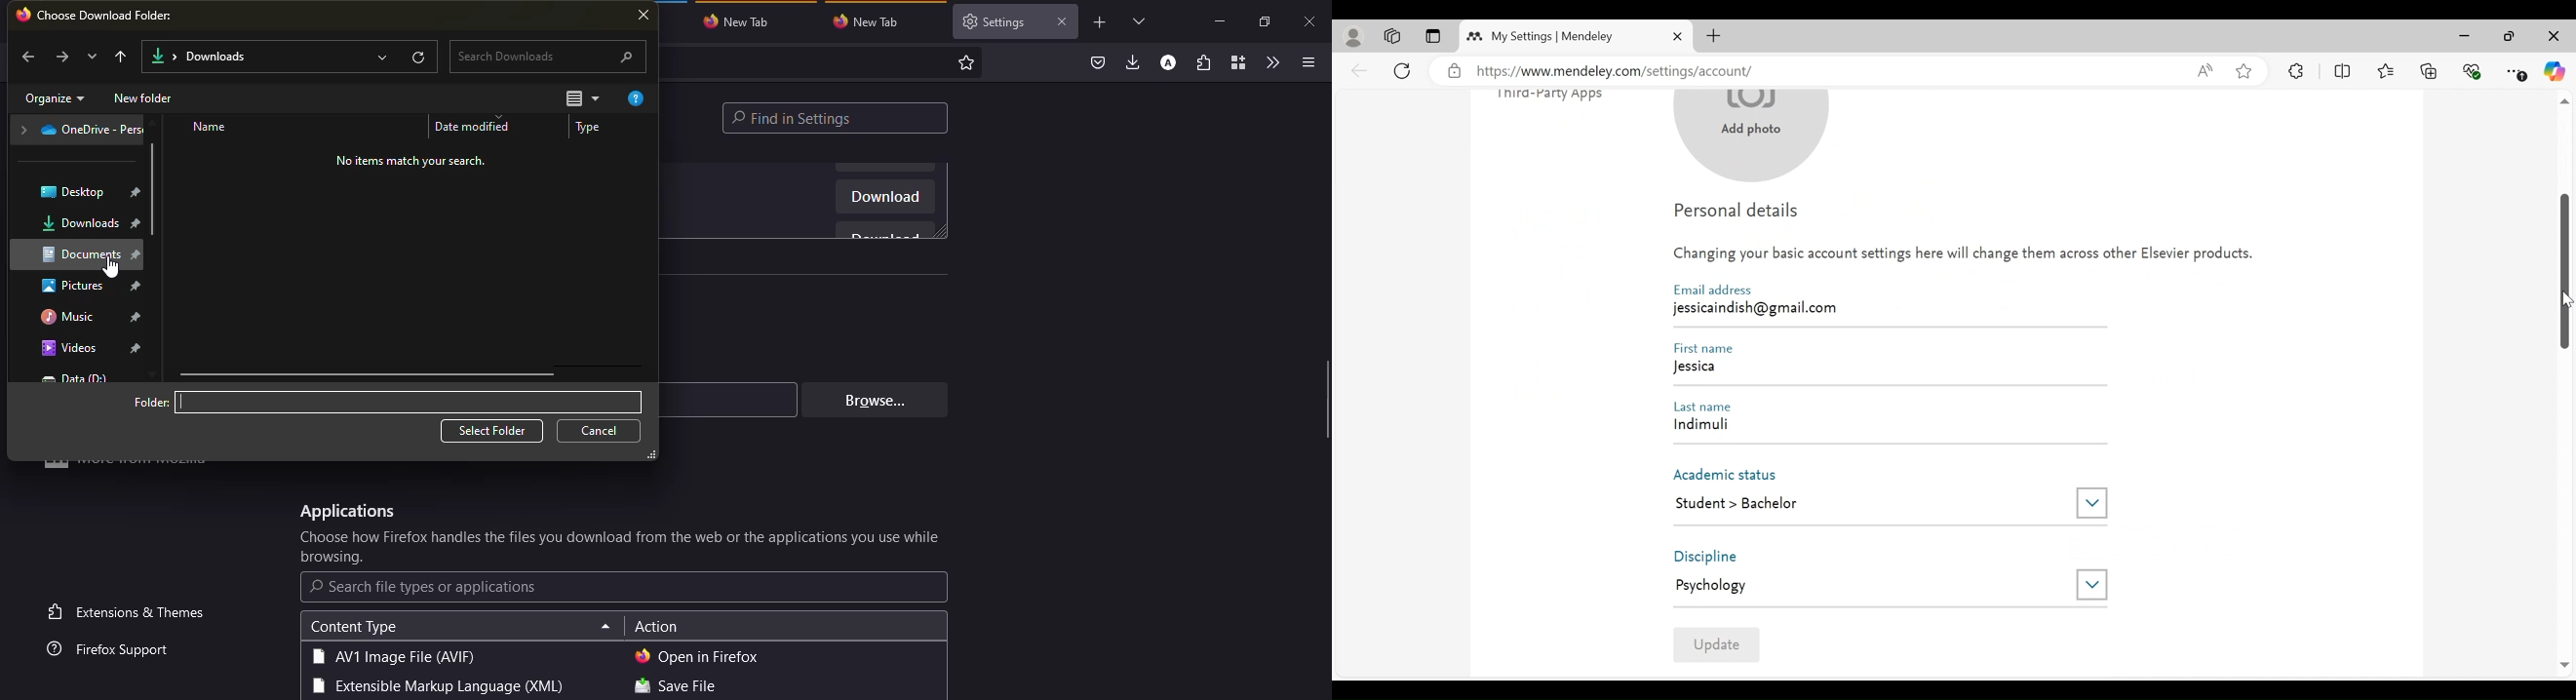  I want to click on Discipline, so click(1718, 556).